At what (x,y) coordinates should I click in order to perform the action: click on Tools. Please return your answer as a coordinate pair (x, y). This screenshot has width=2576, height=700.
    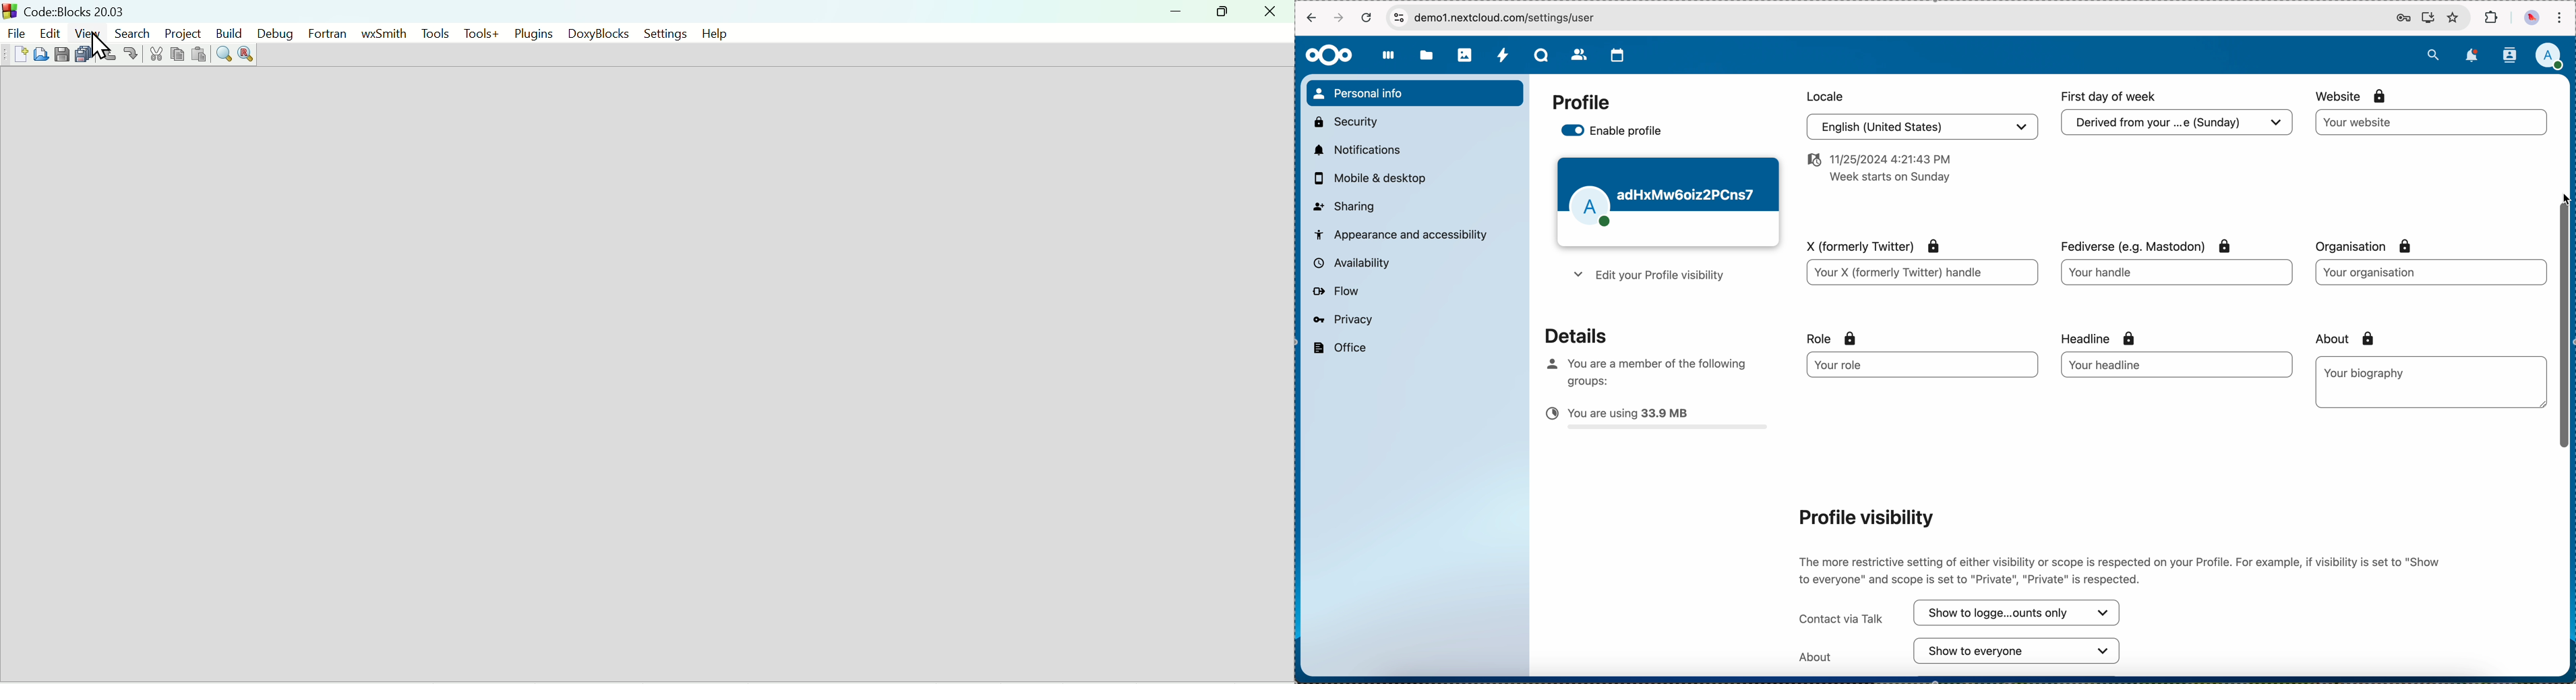
    Looking at the image, I should click on (432, 32).